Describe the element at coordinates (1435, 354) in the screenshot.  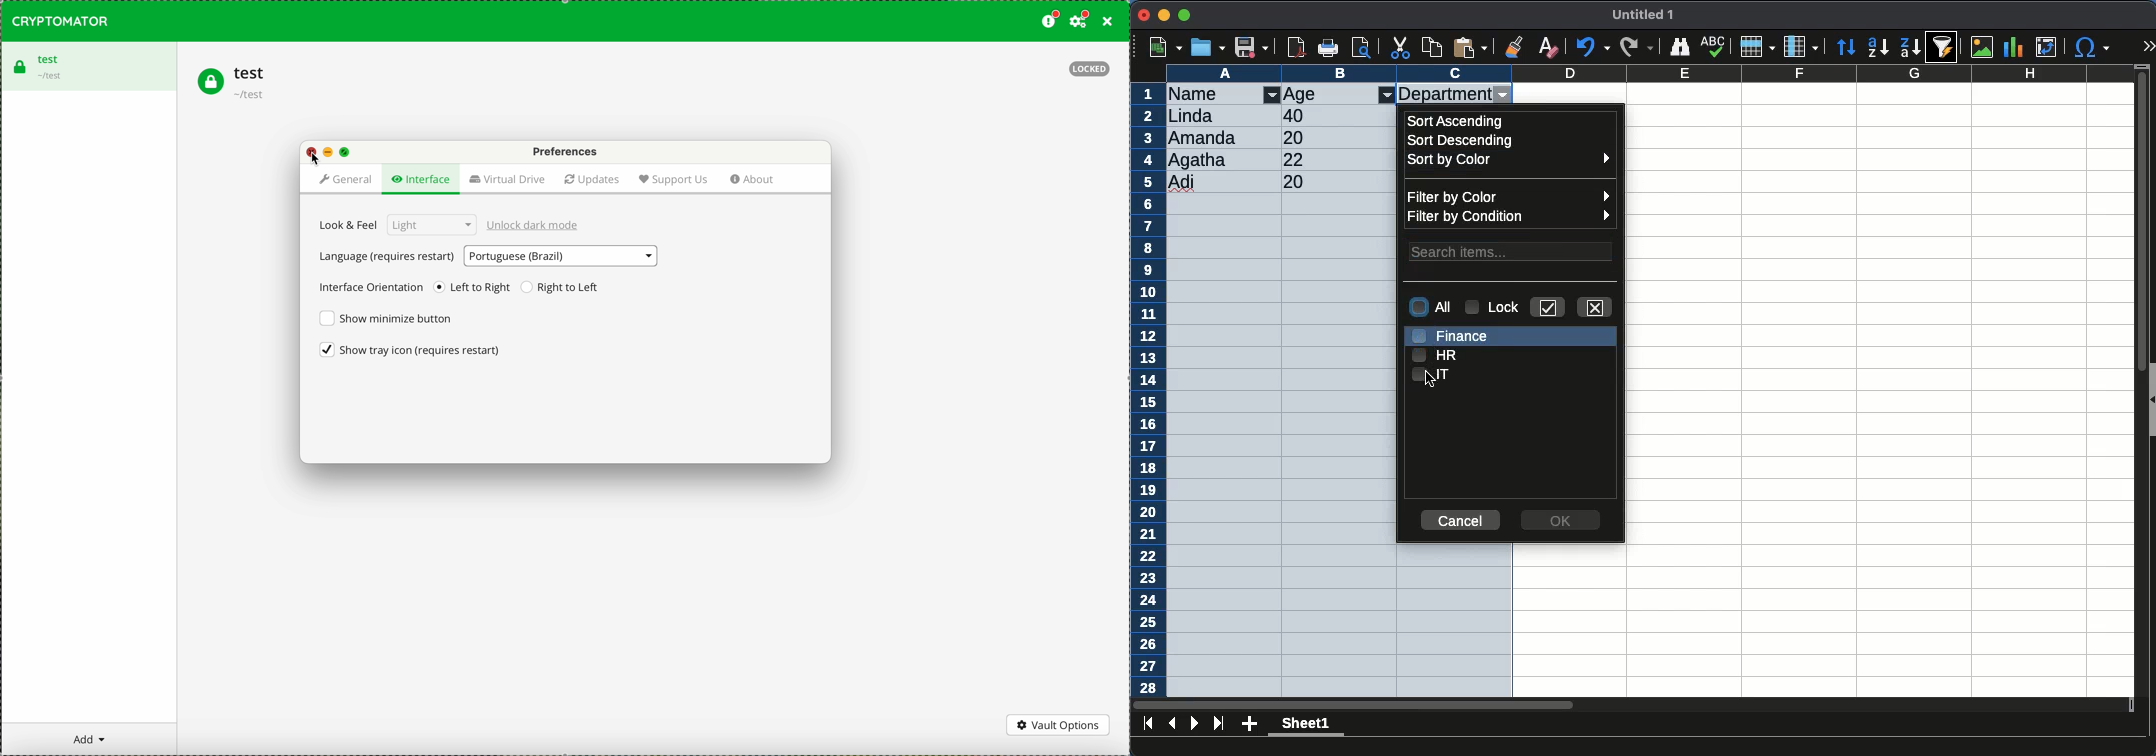
I see `hr` at that location.